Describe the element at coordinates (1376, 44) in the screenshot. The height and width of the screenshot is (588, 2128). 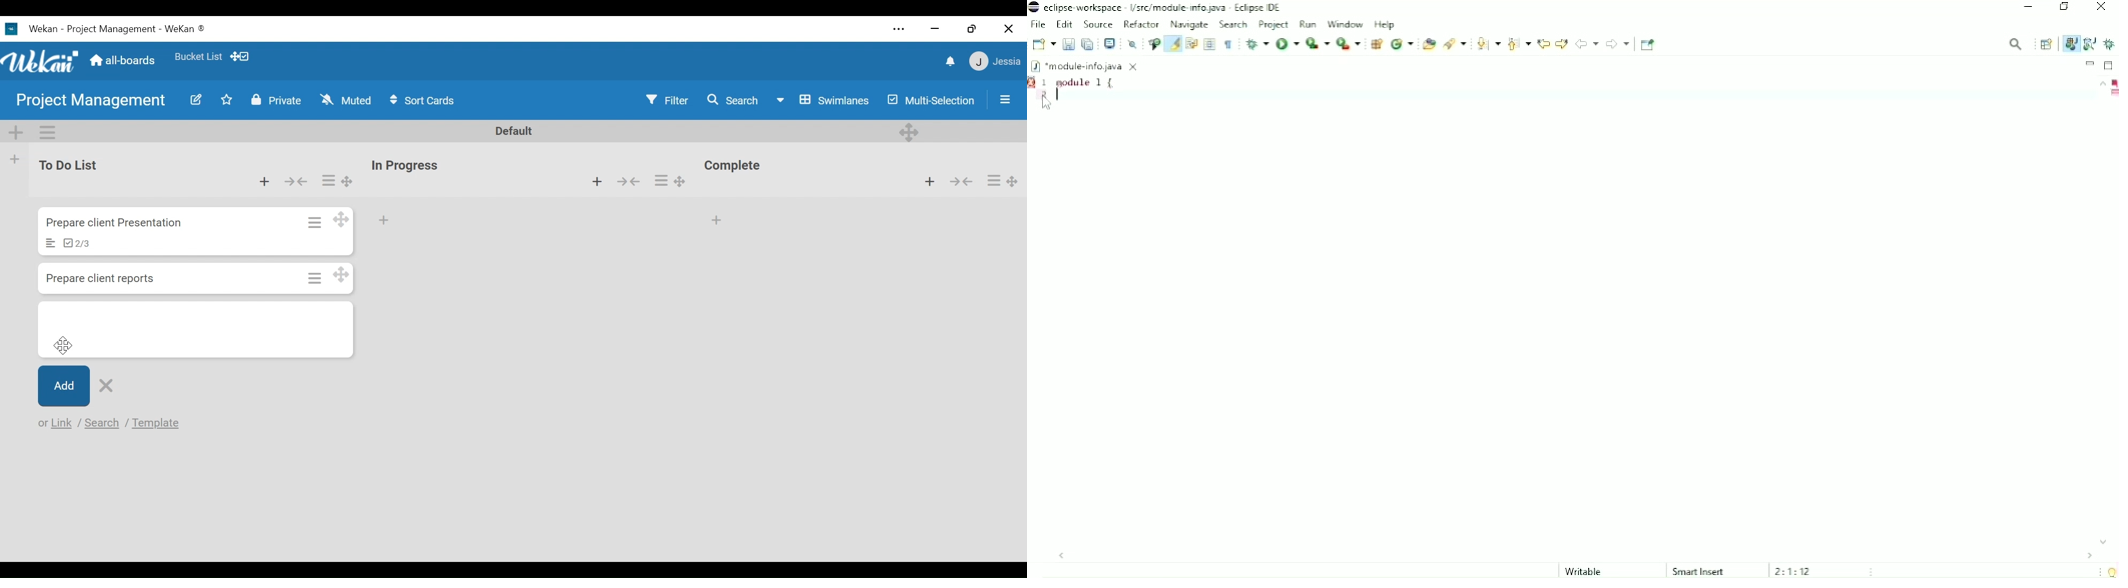
I see `New java package` at that location.